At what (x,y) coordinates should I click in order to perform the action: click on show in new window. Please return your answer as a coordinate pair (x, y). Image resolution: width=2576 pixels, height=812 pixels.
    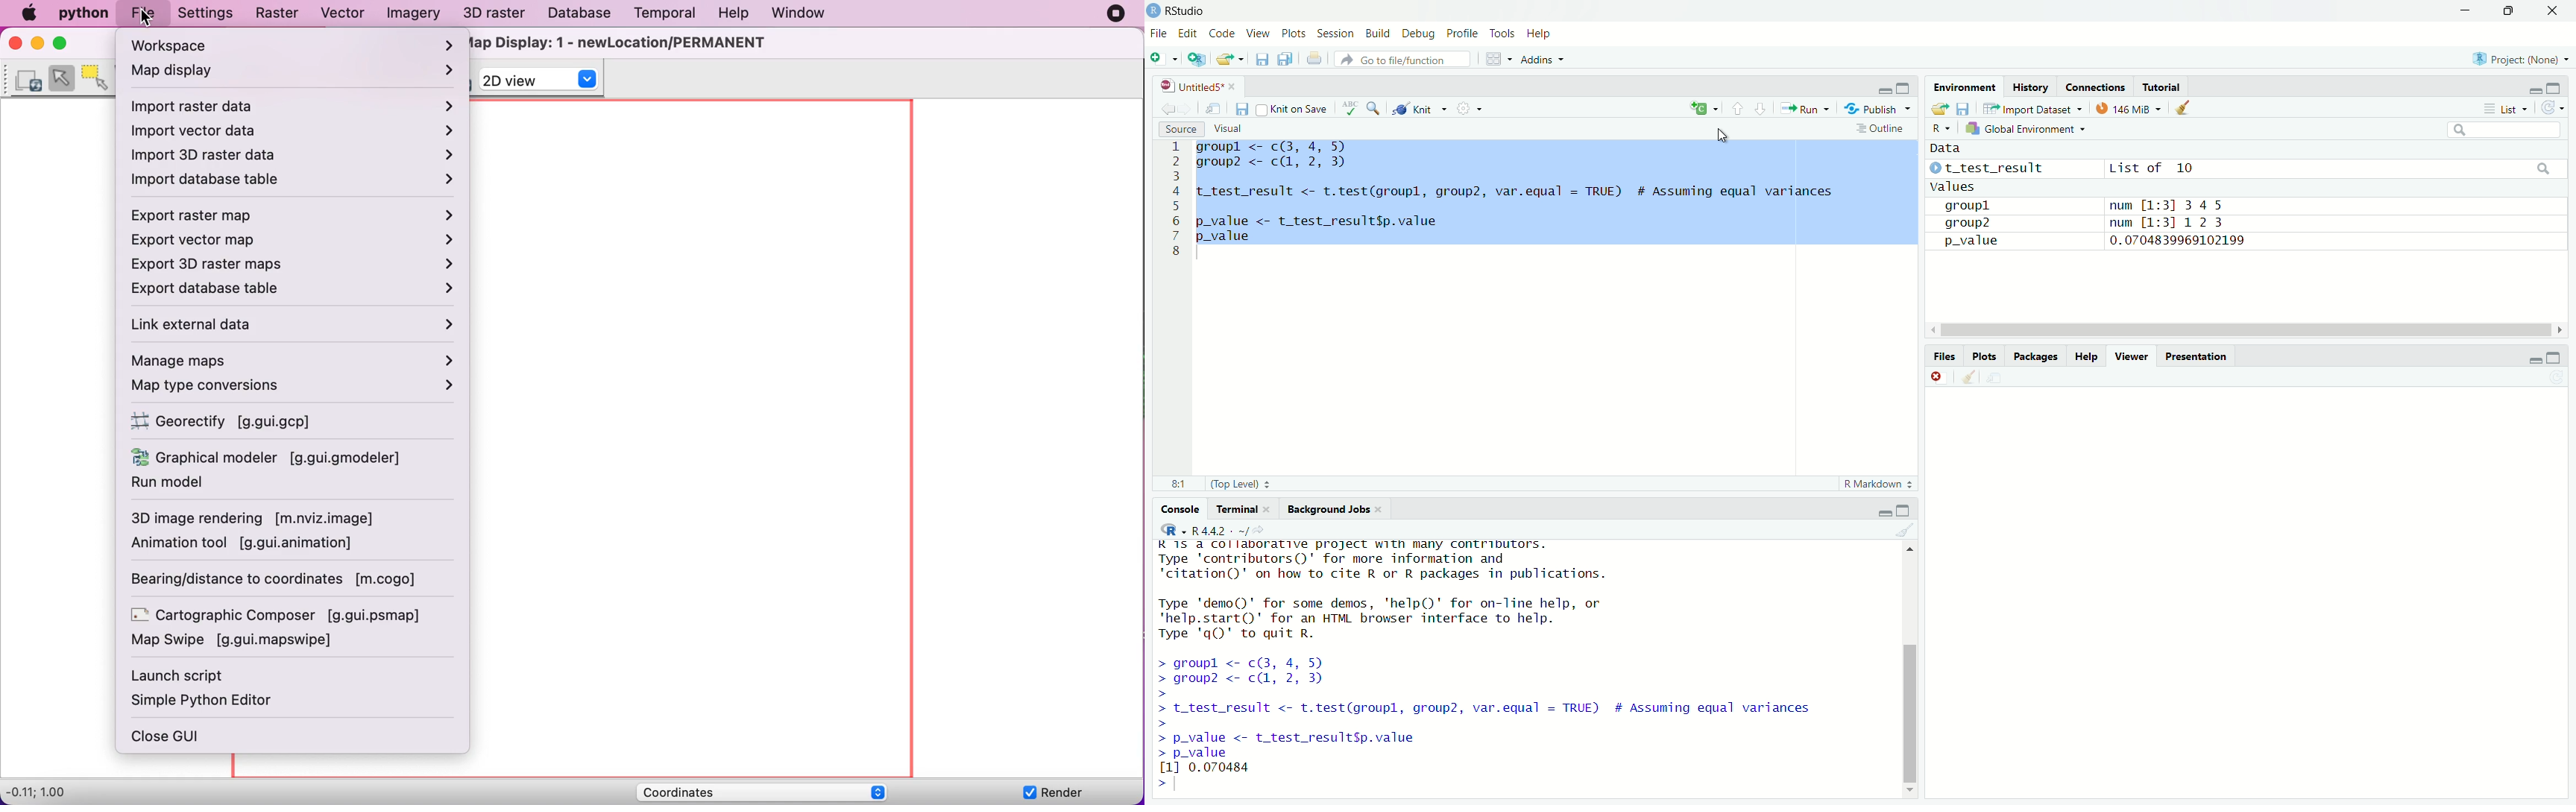
    Looking at the image, I should click on (1213, 107).